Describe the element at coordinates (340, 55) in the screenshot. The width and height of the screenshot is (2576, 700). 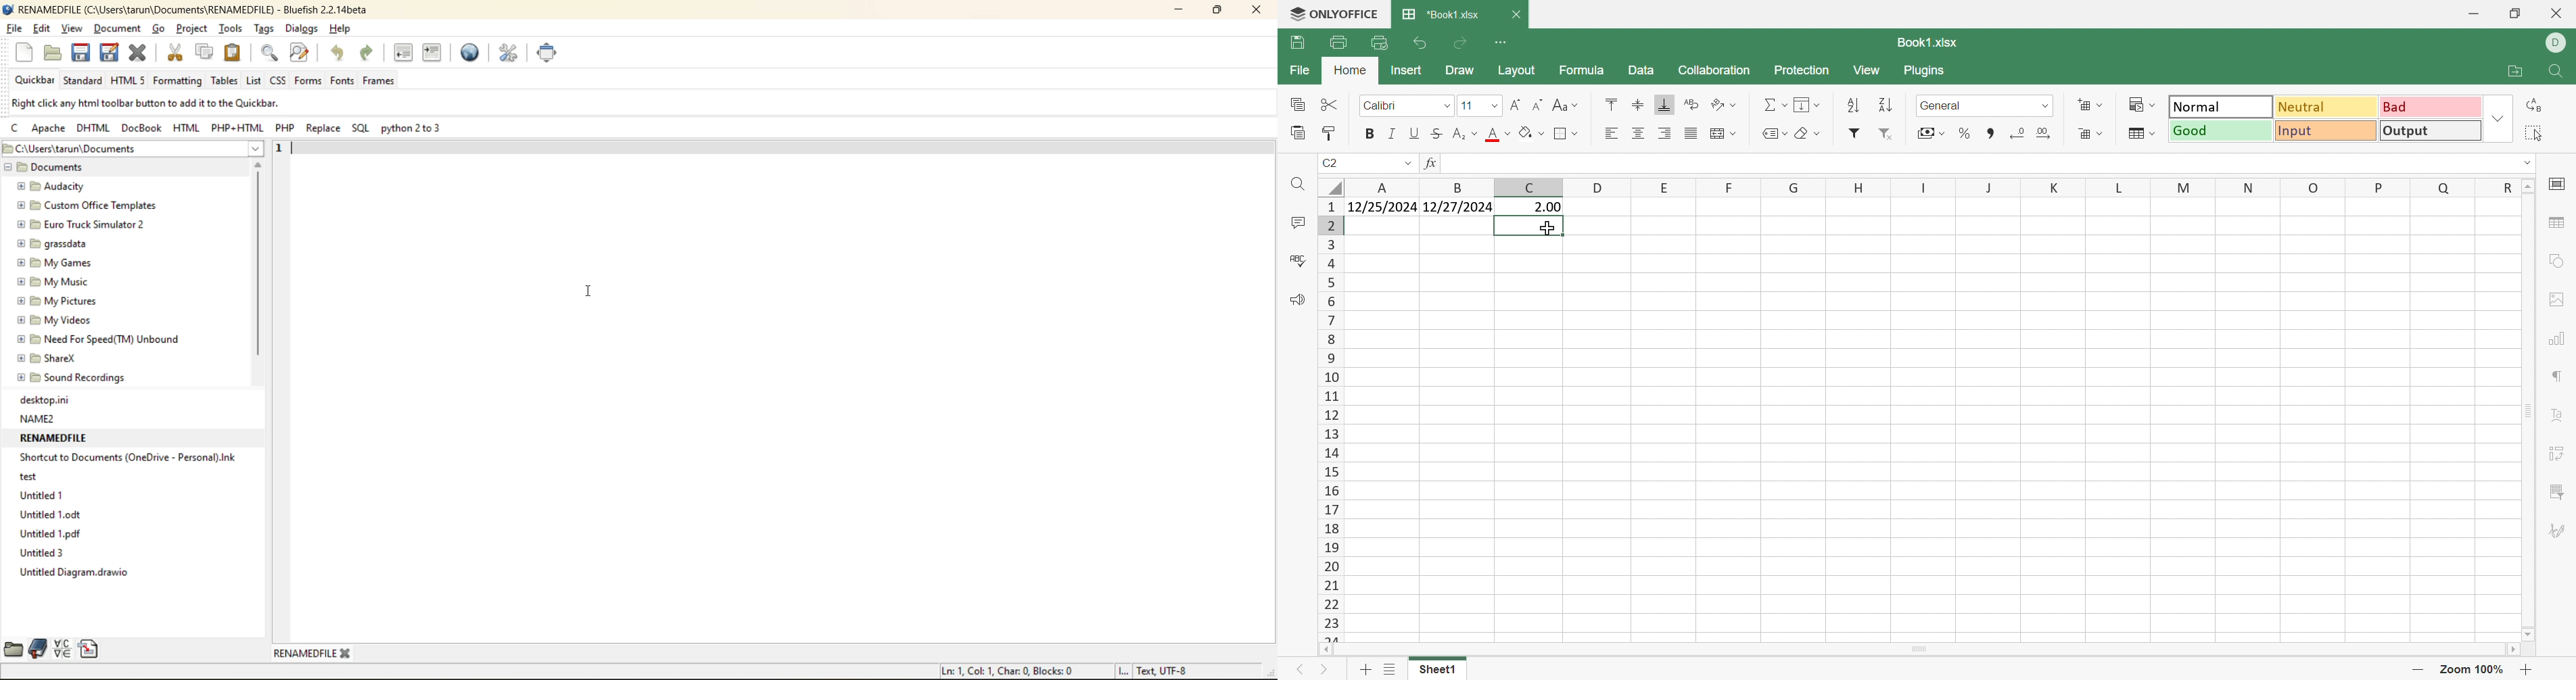
I see `undo` at that location.